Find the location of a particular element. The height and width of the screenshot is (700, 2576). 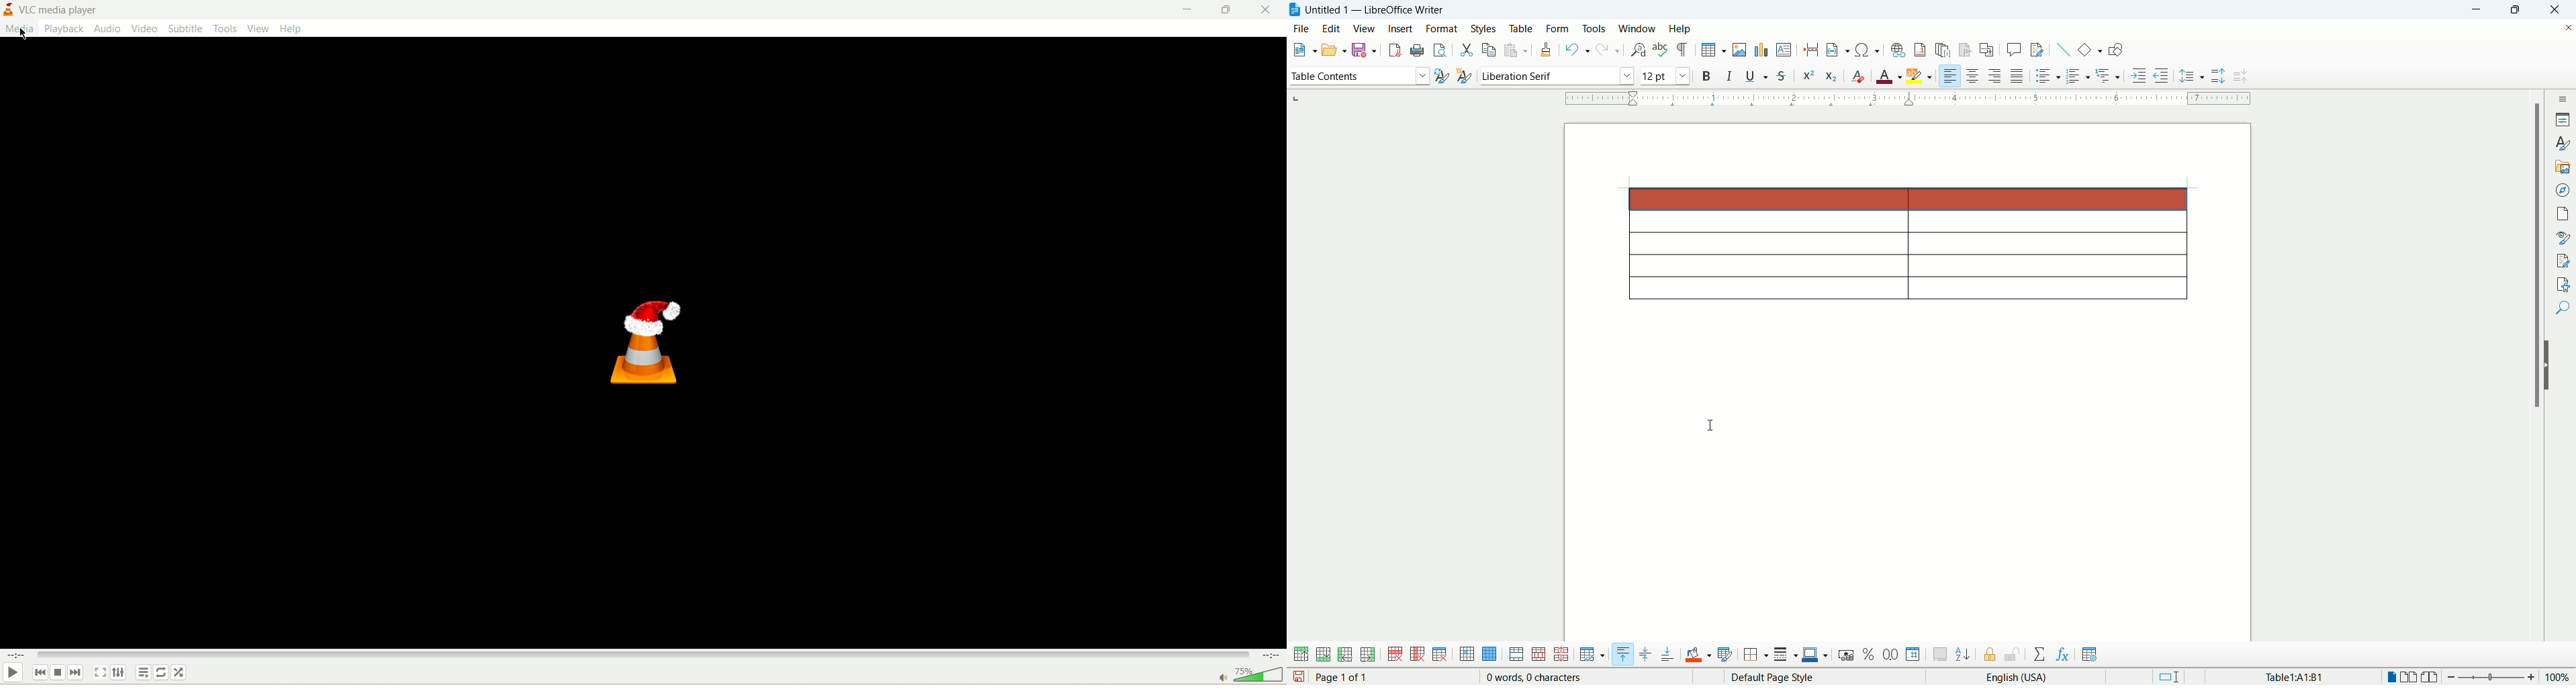

percent format is located at coordinates (1870, 654).